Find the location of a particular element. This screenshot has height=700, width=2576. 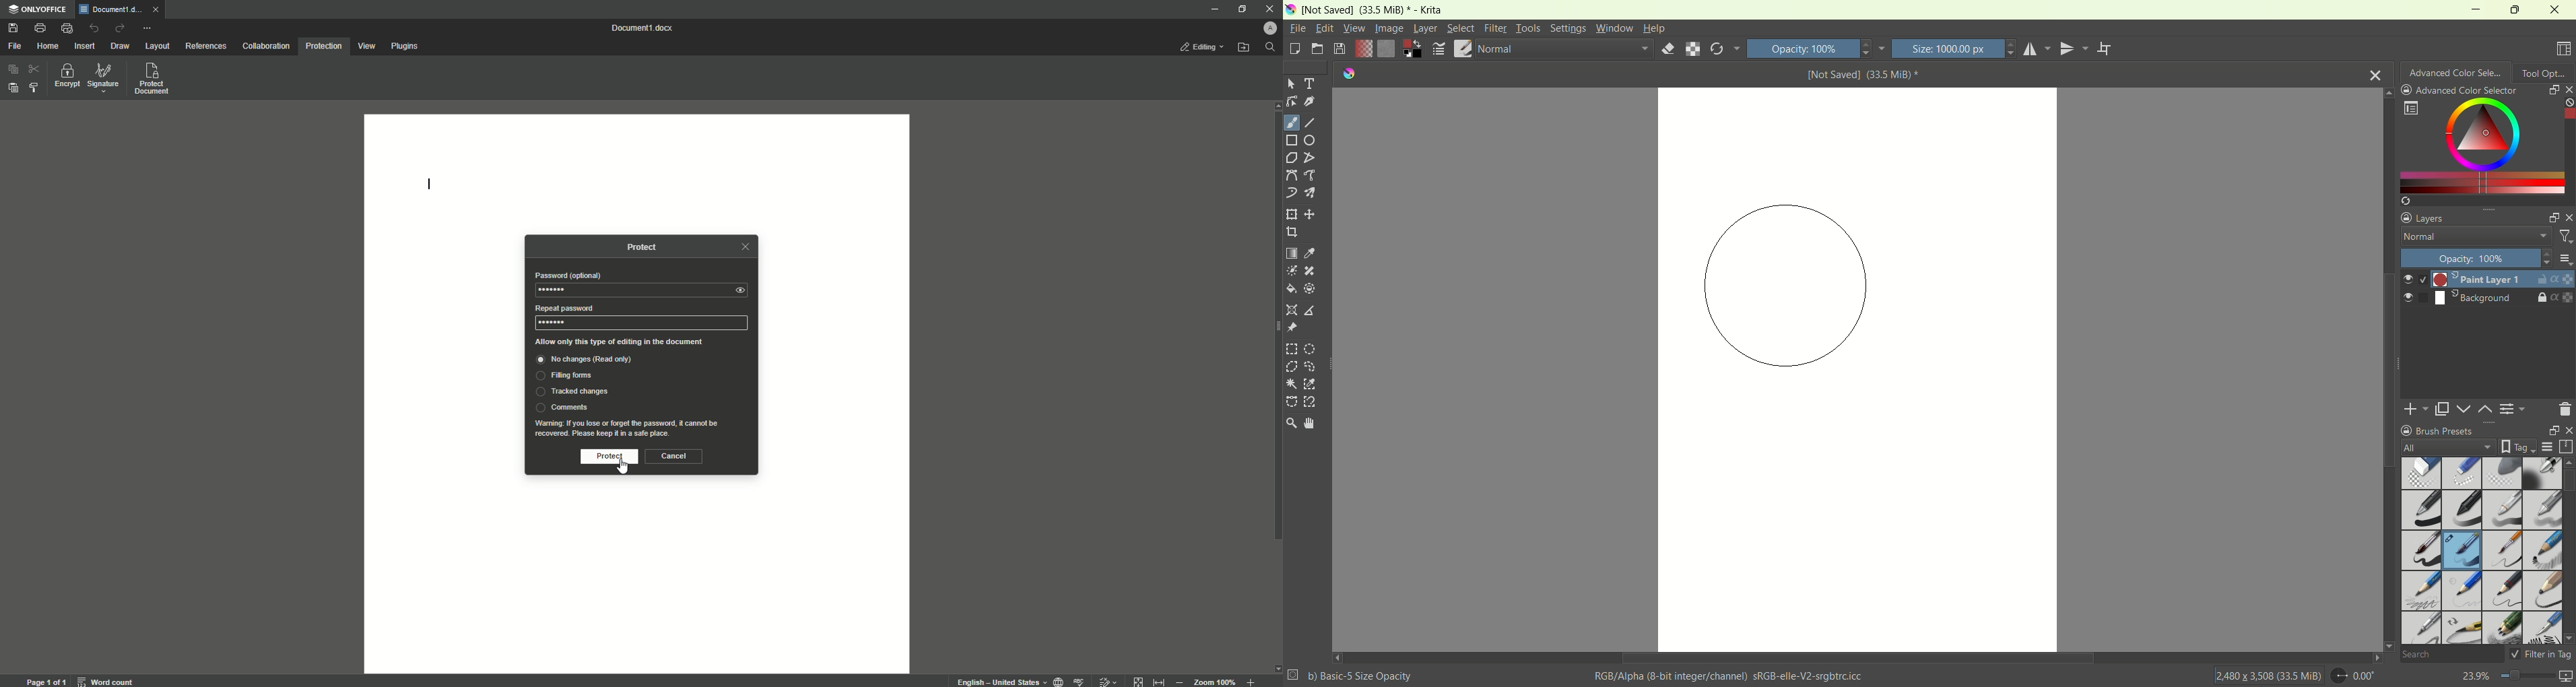

seen is located at coordinates (744, 290).